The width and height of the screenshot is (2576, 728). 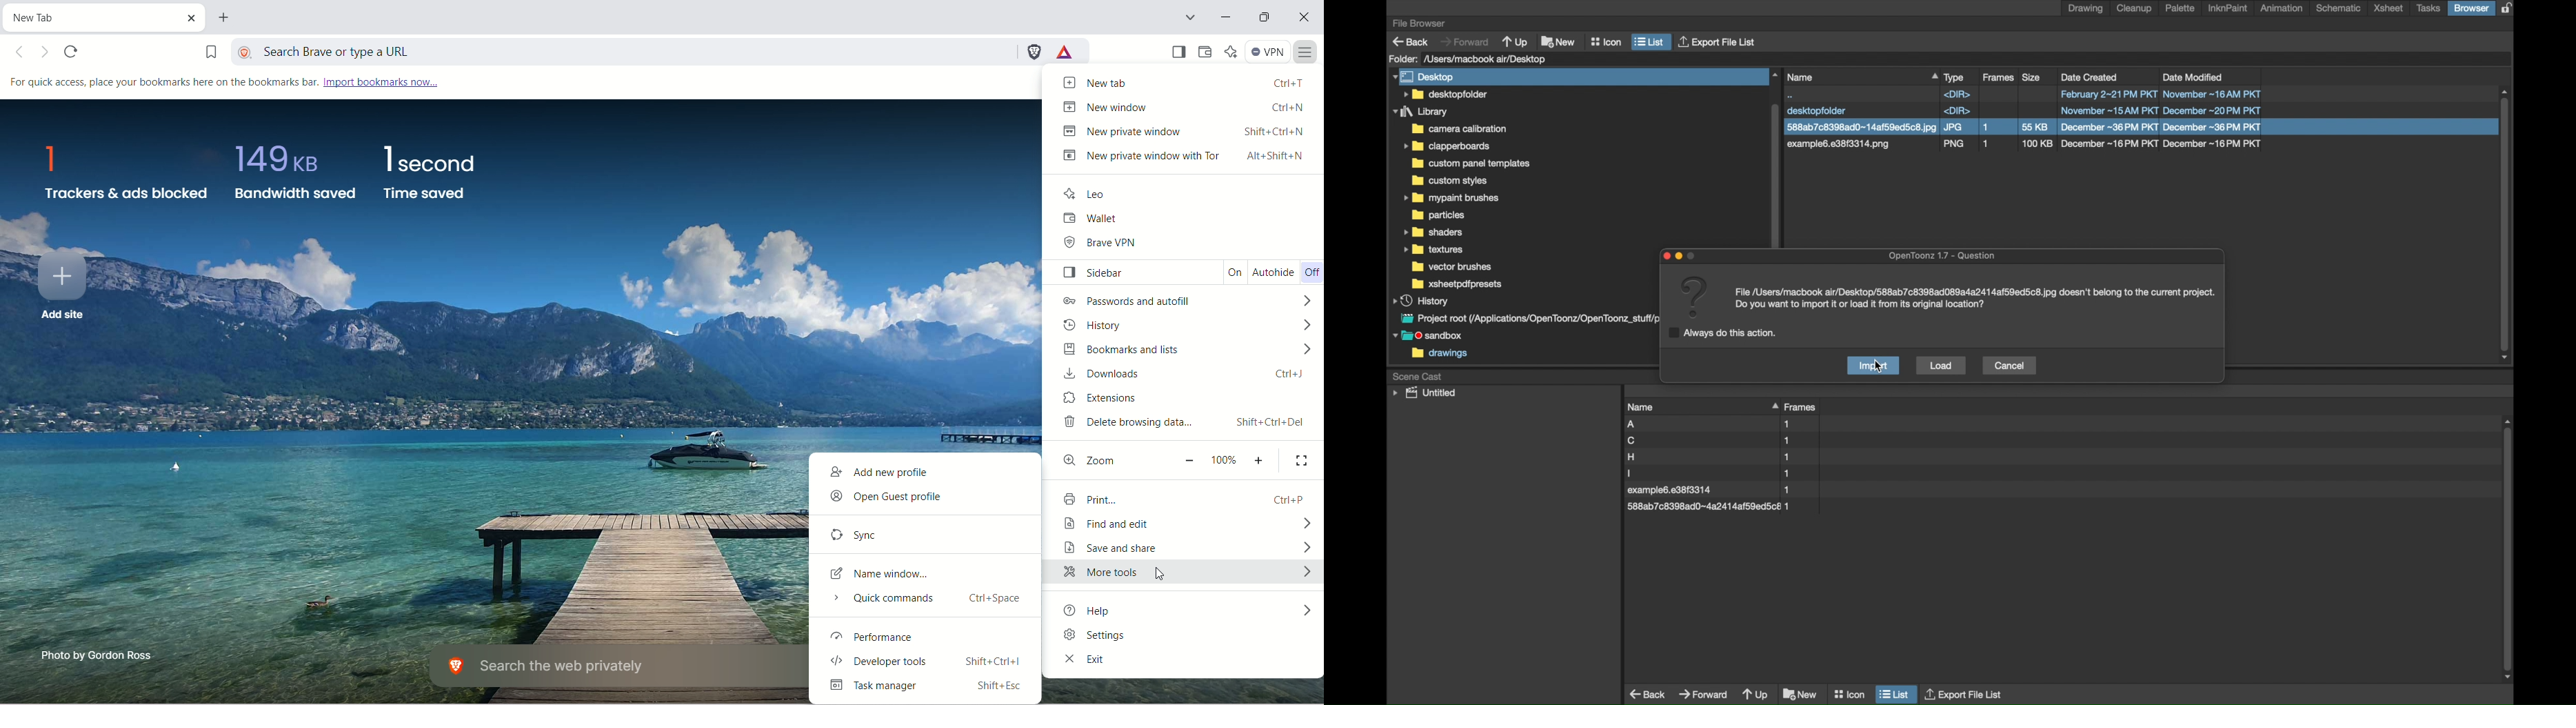 What do you see at coordinates (2228, 8) in the screenshot?
I see `inknpaint ` at bounding box center [2228, 8].